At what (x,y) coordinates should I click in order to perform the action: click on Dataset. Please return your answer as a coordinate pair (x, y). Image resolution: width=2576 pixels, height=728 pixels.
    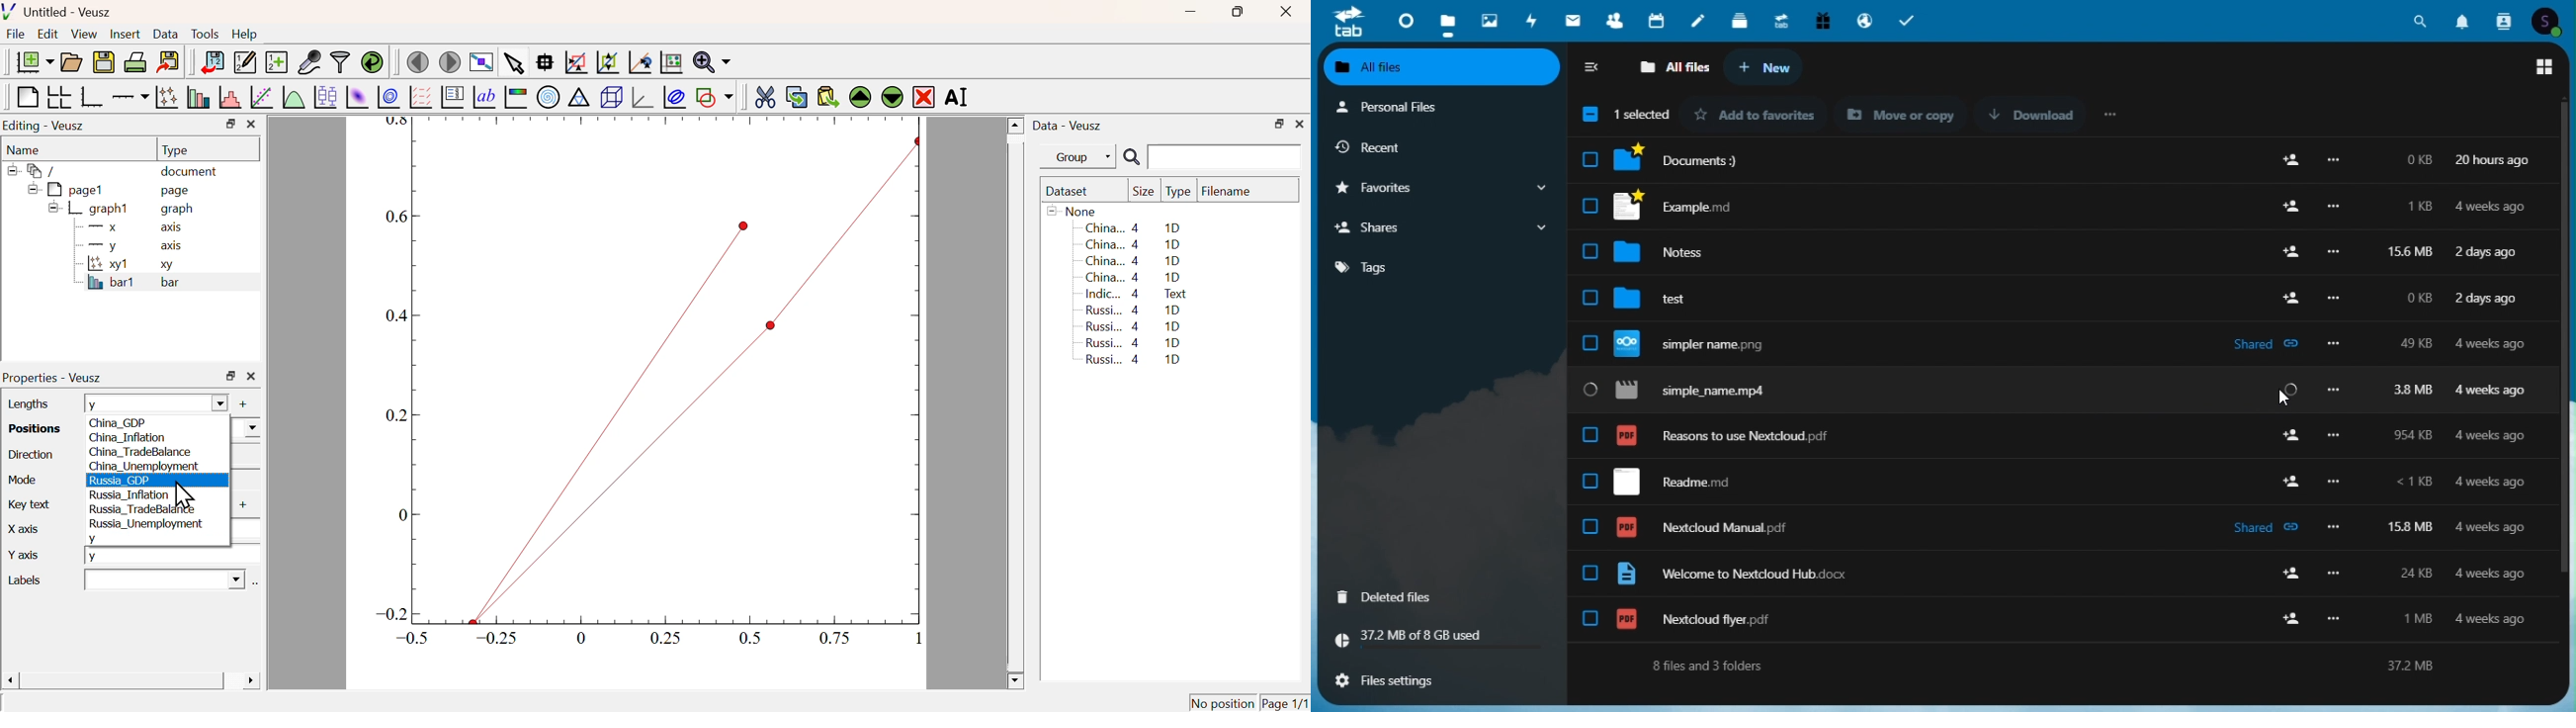
    Looking at the image, I should click on (1070, 192).